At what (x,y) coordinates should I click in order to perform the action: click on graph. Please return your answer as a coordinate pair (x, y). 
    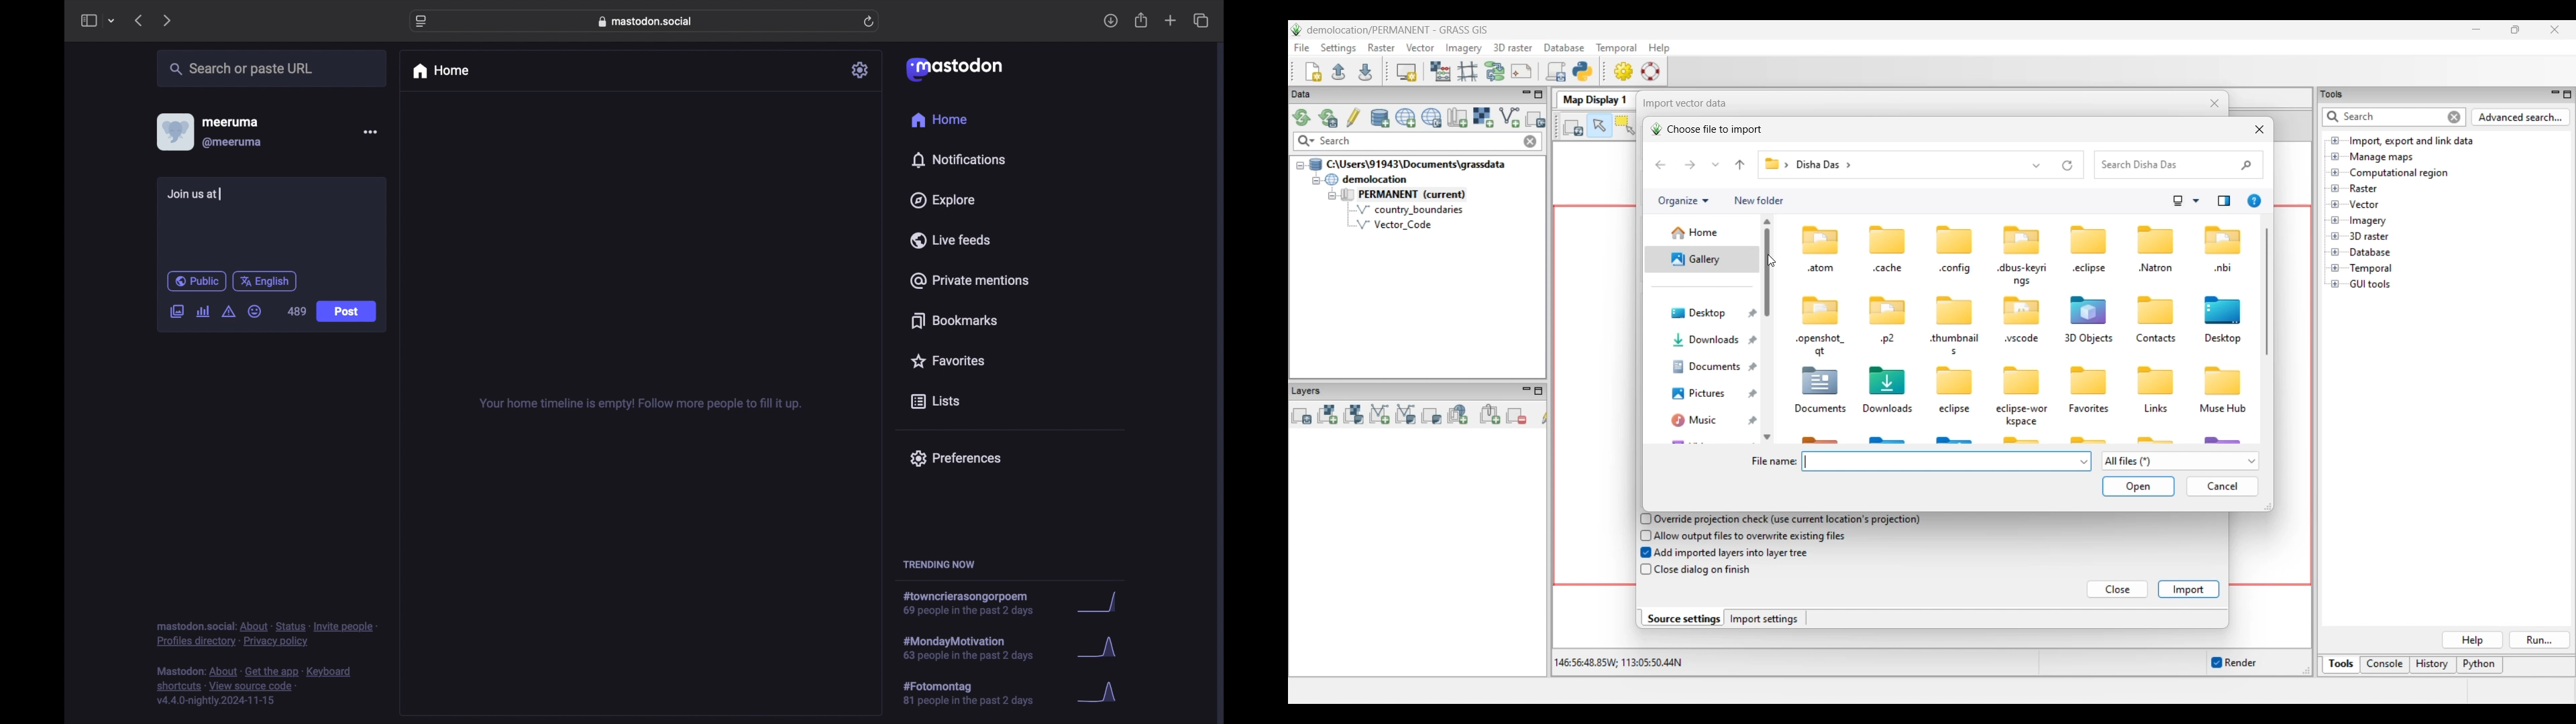
    Looking at the image, I should click on (1101, 650).